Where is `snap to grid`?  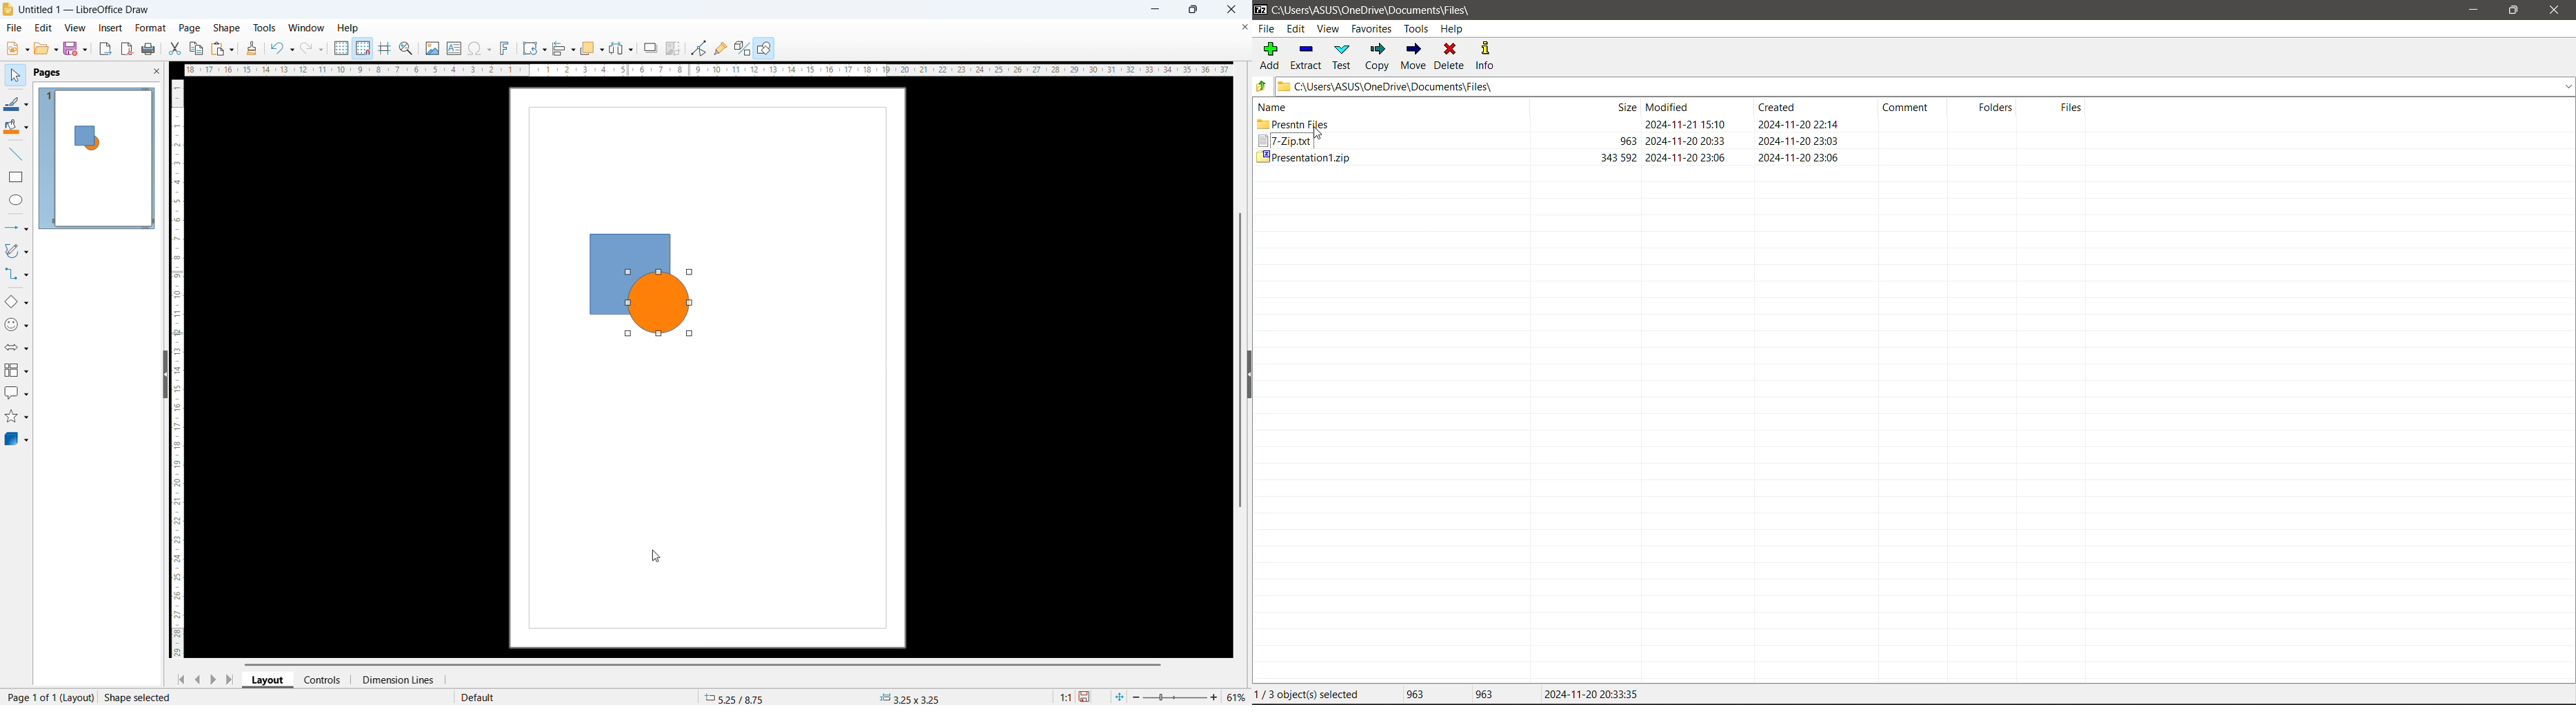
snap to grid is located at coordinates (363, 48).